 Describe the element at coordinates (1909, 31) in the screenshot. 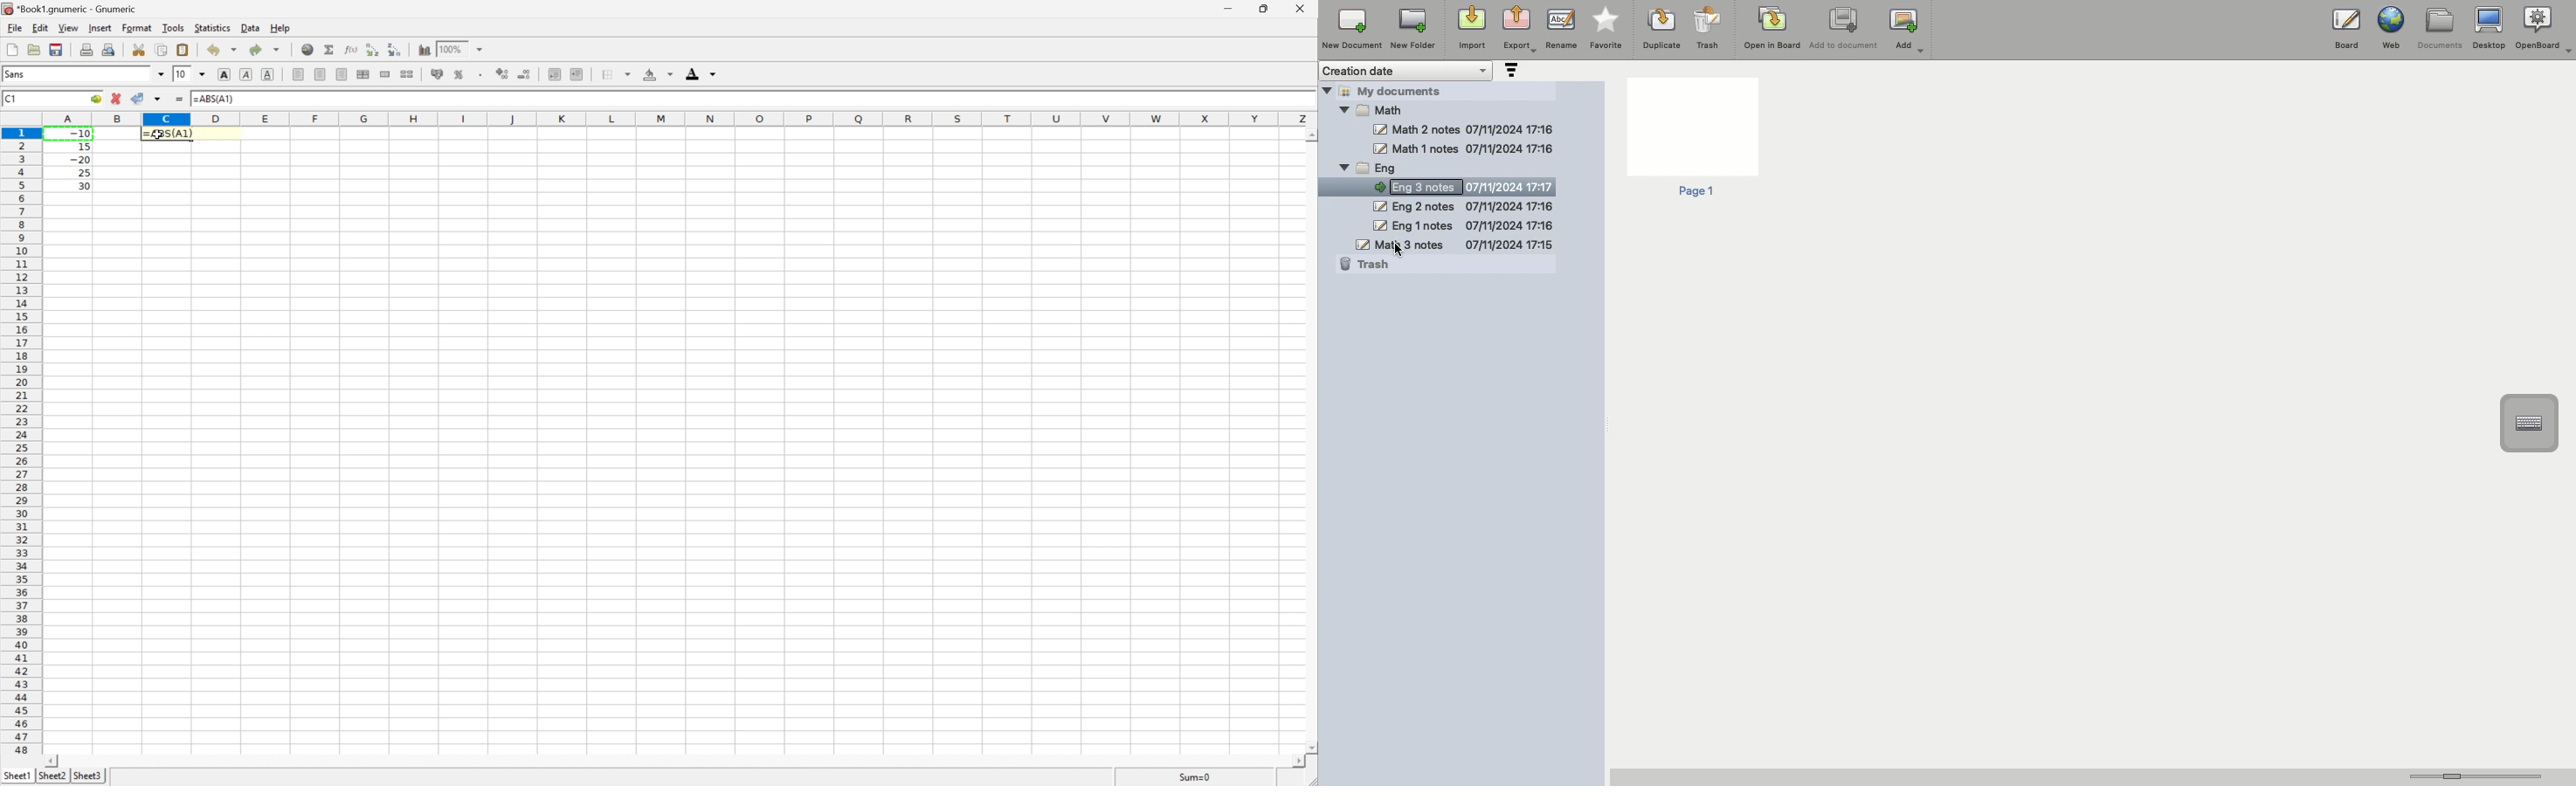

I see `Ad` at that location.